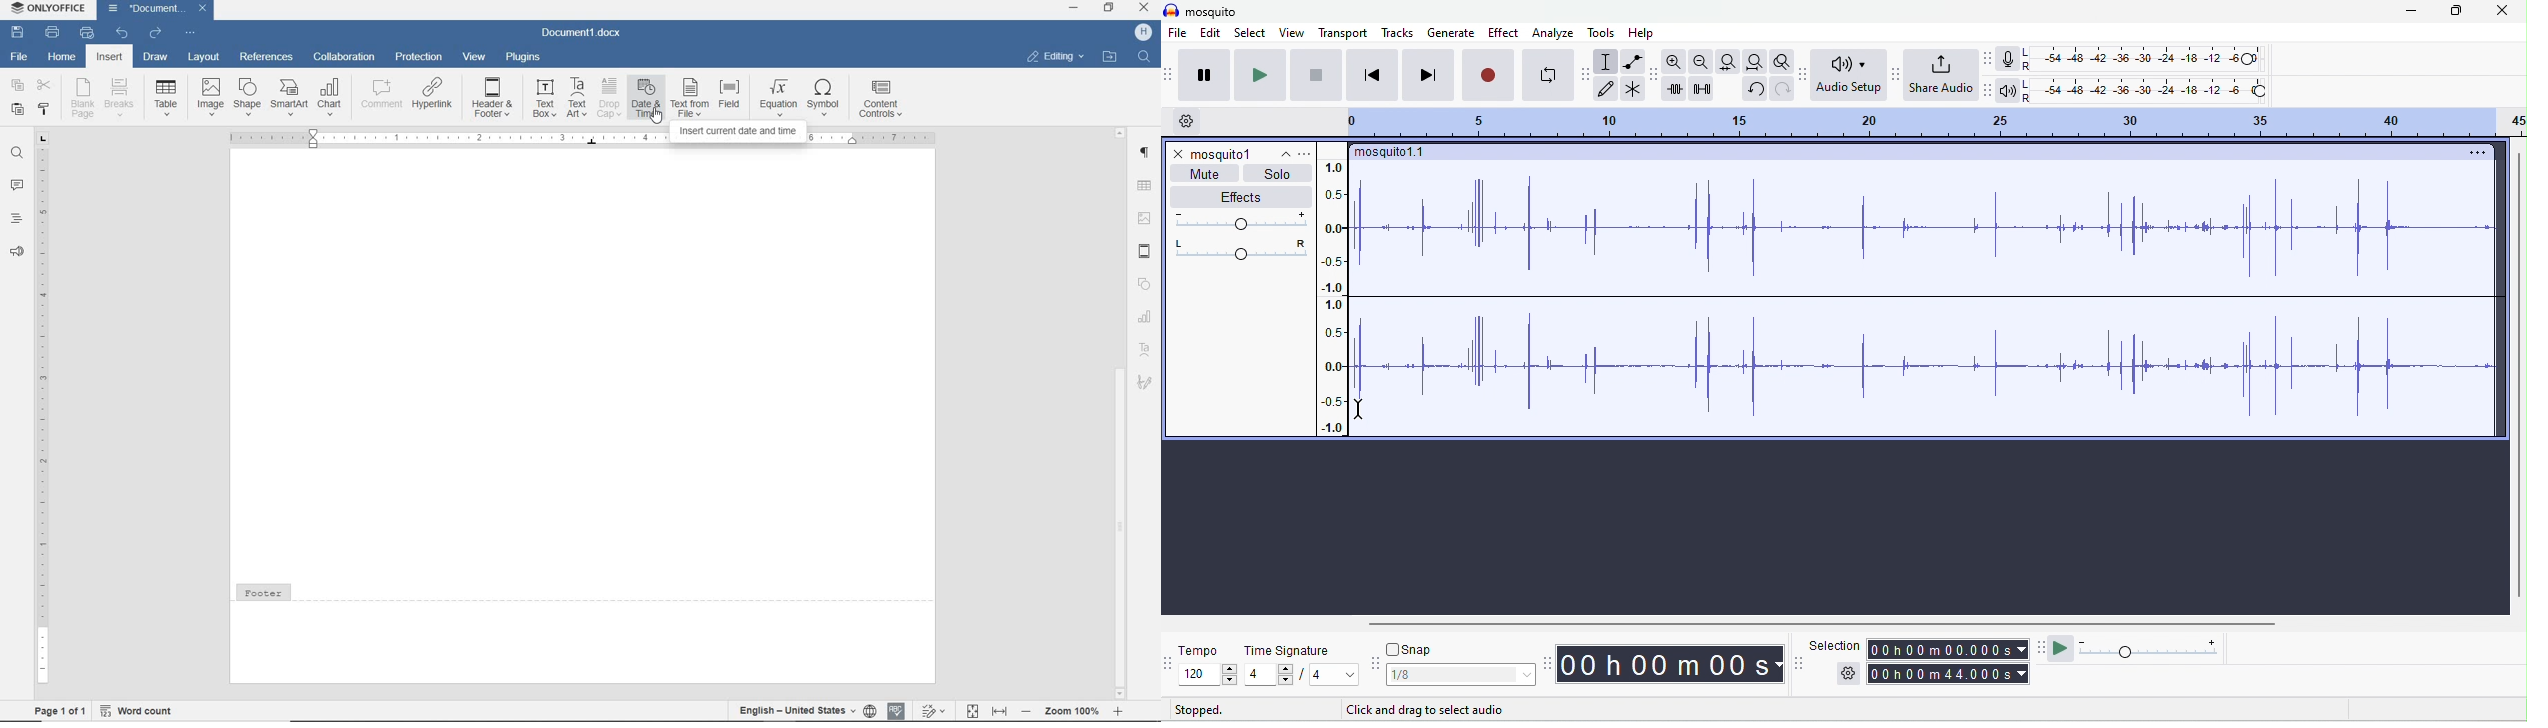 Image resolution: width=2548 pixels, height=728 pixels. What do you see at coordinates (1288, 650) in the screenshot?
I see `time signature` at bounding box center [1288, 650].